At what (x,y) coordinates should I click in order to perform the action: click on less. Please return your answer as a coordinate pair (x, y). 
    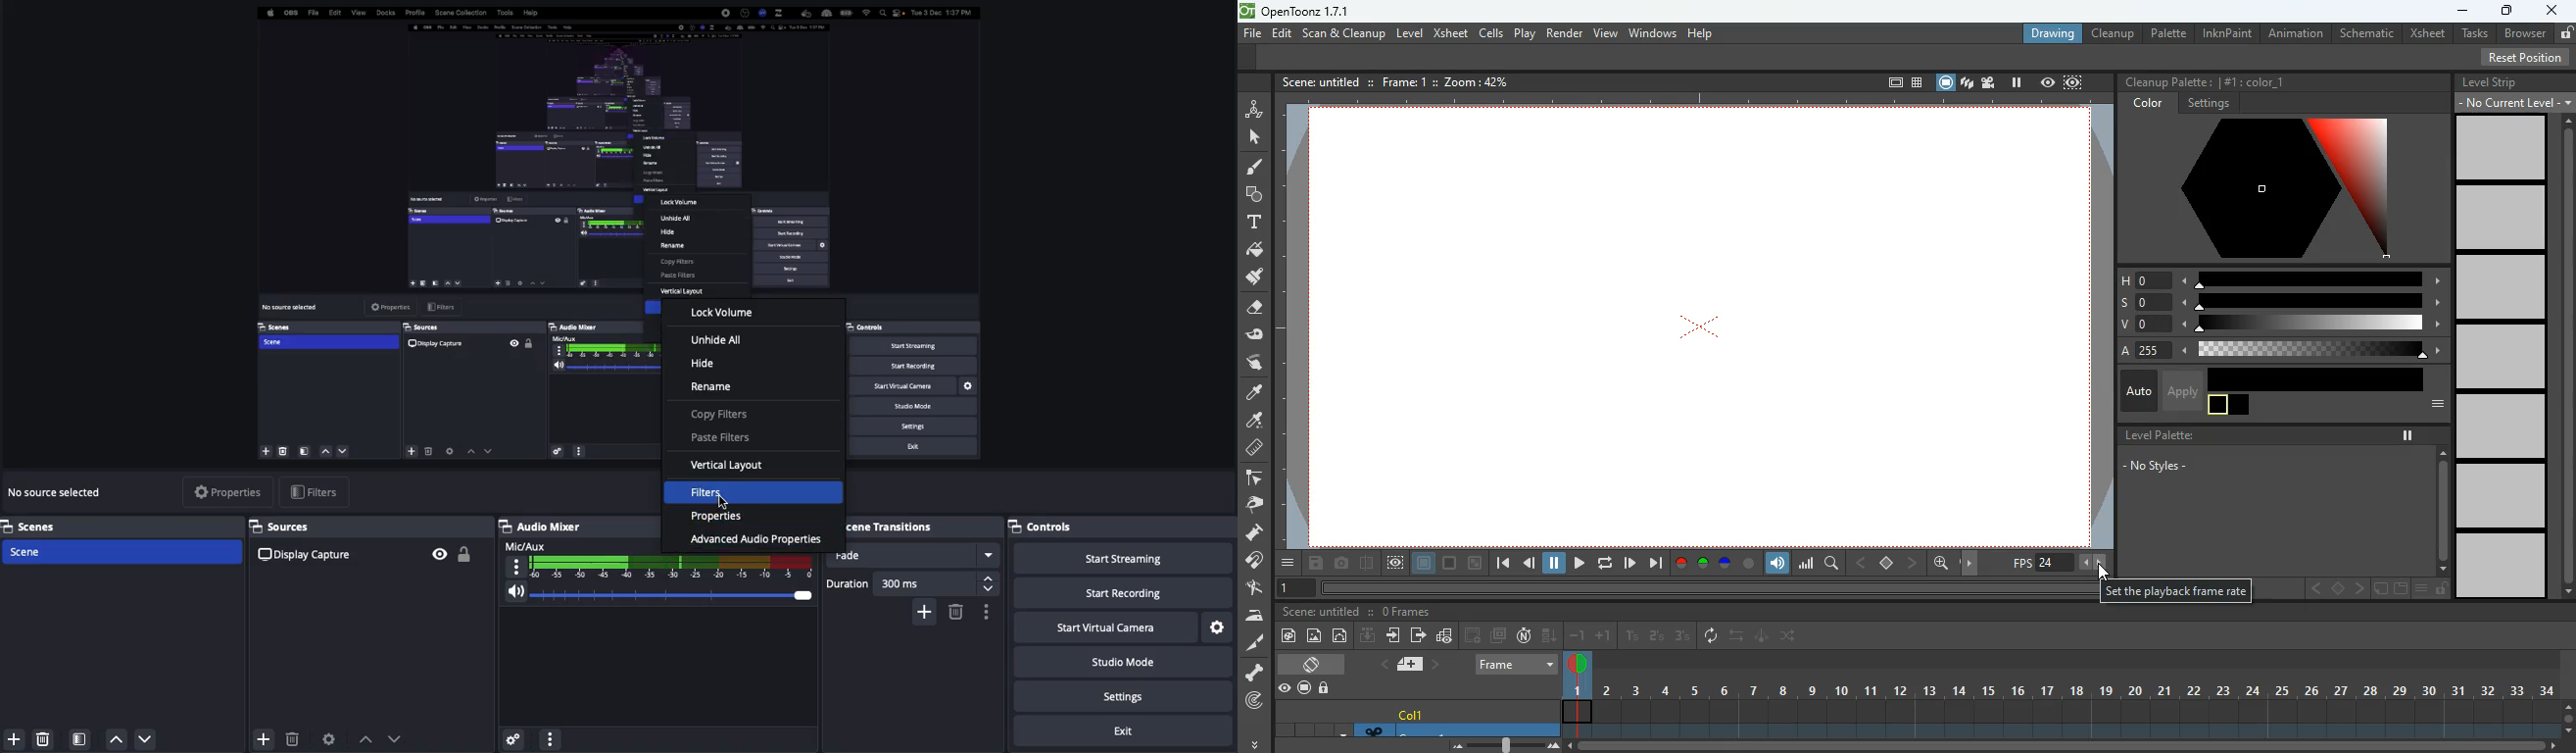
    Looking at the image, I should click on (2085, 562).